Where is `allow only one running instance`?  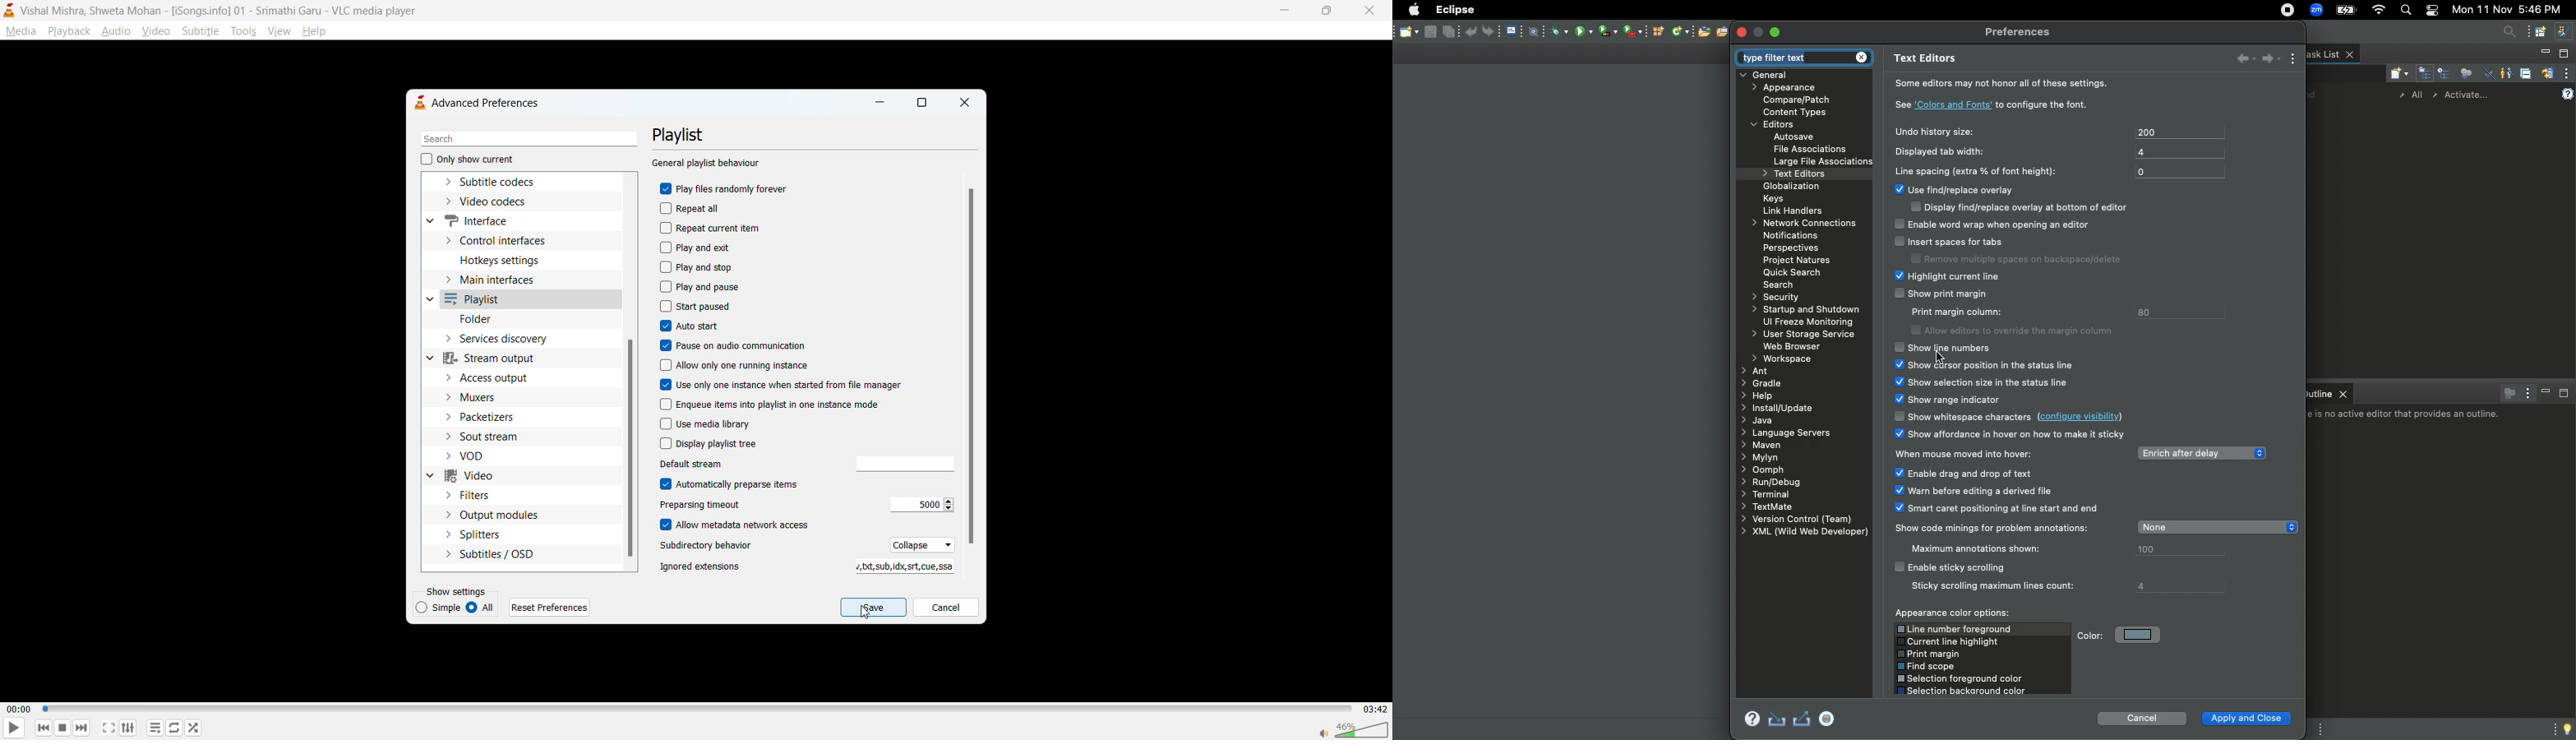 allow only one running instance is located at coordinates (738, 366).